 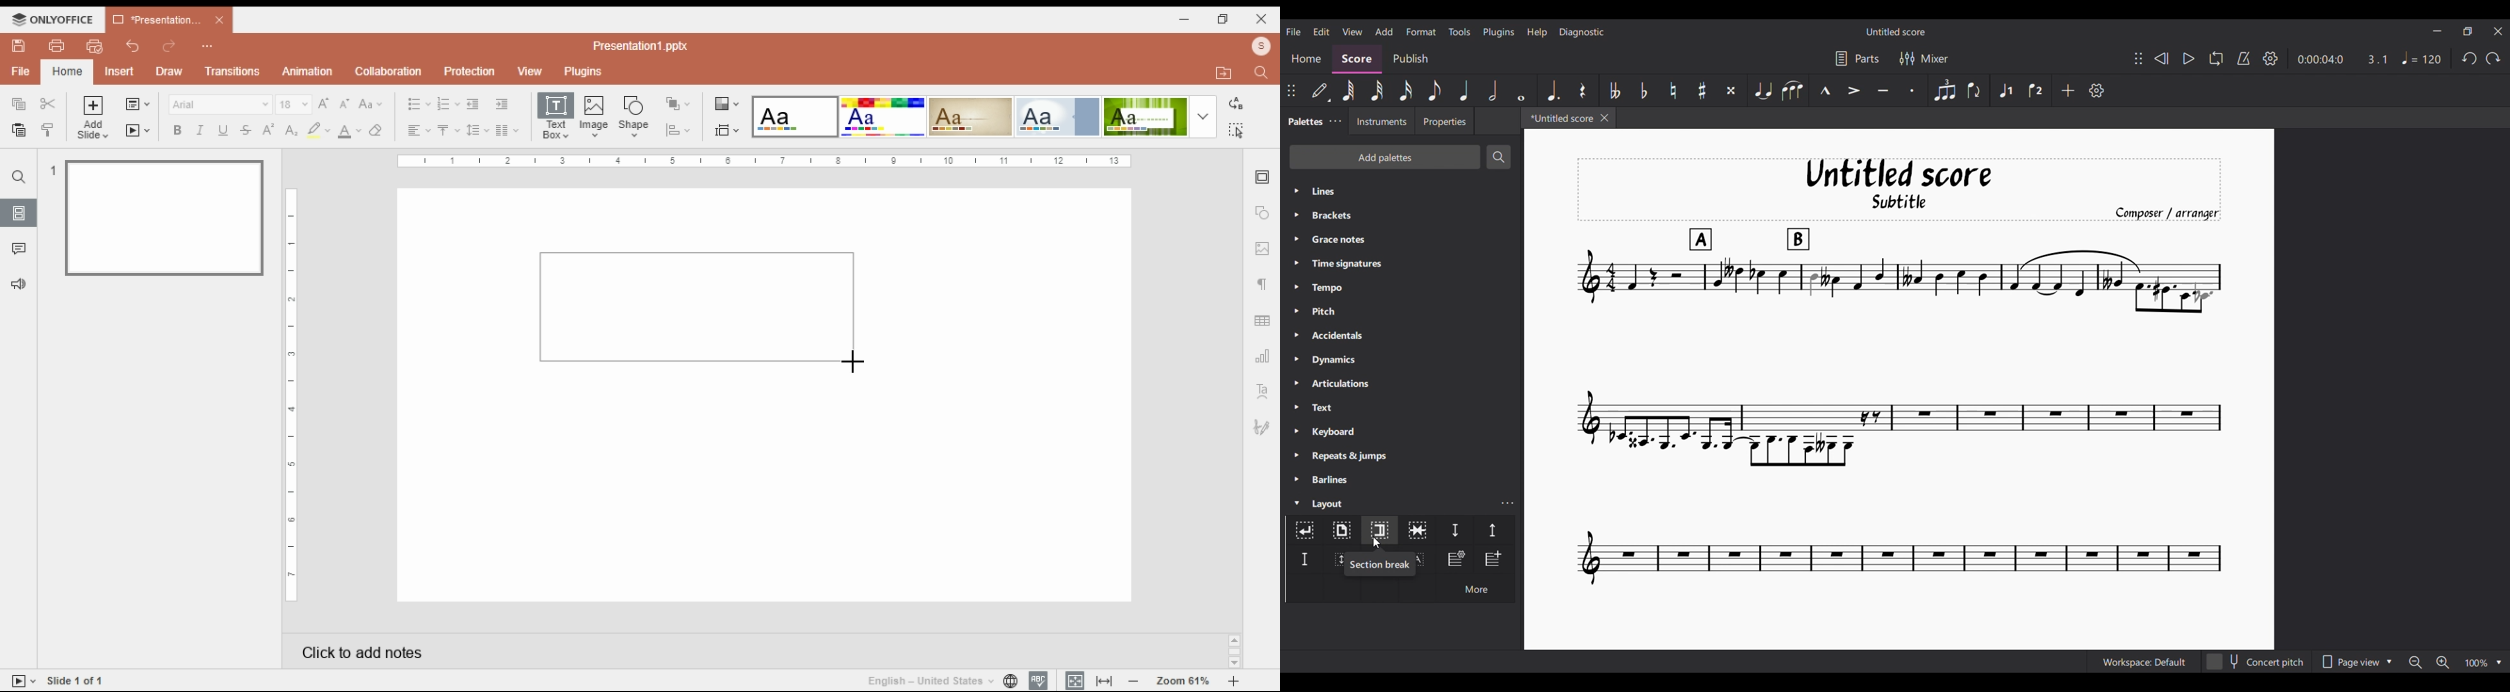 I want to click on clear, so click(x=380, y=130).